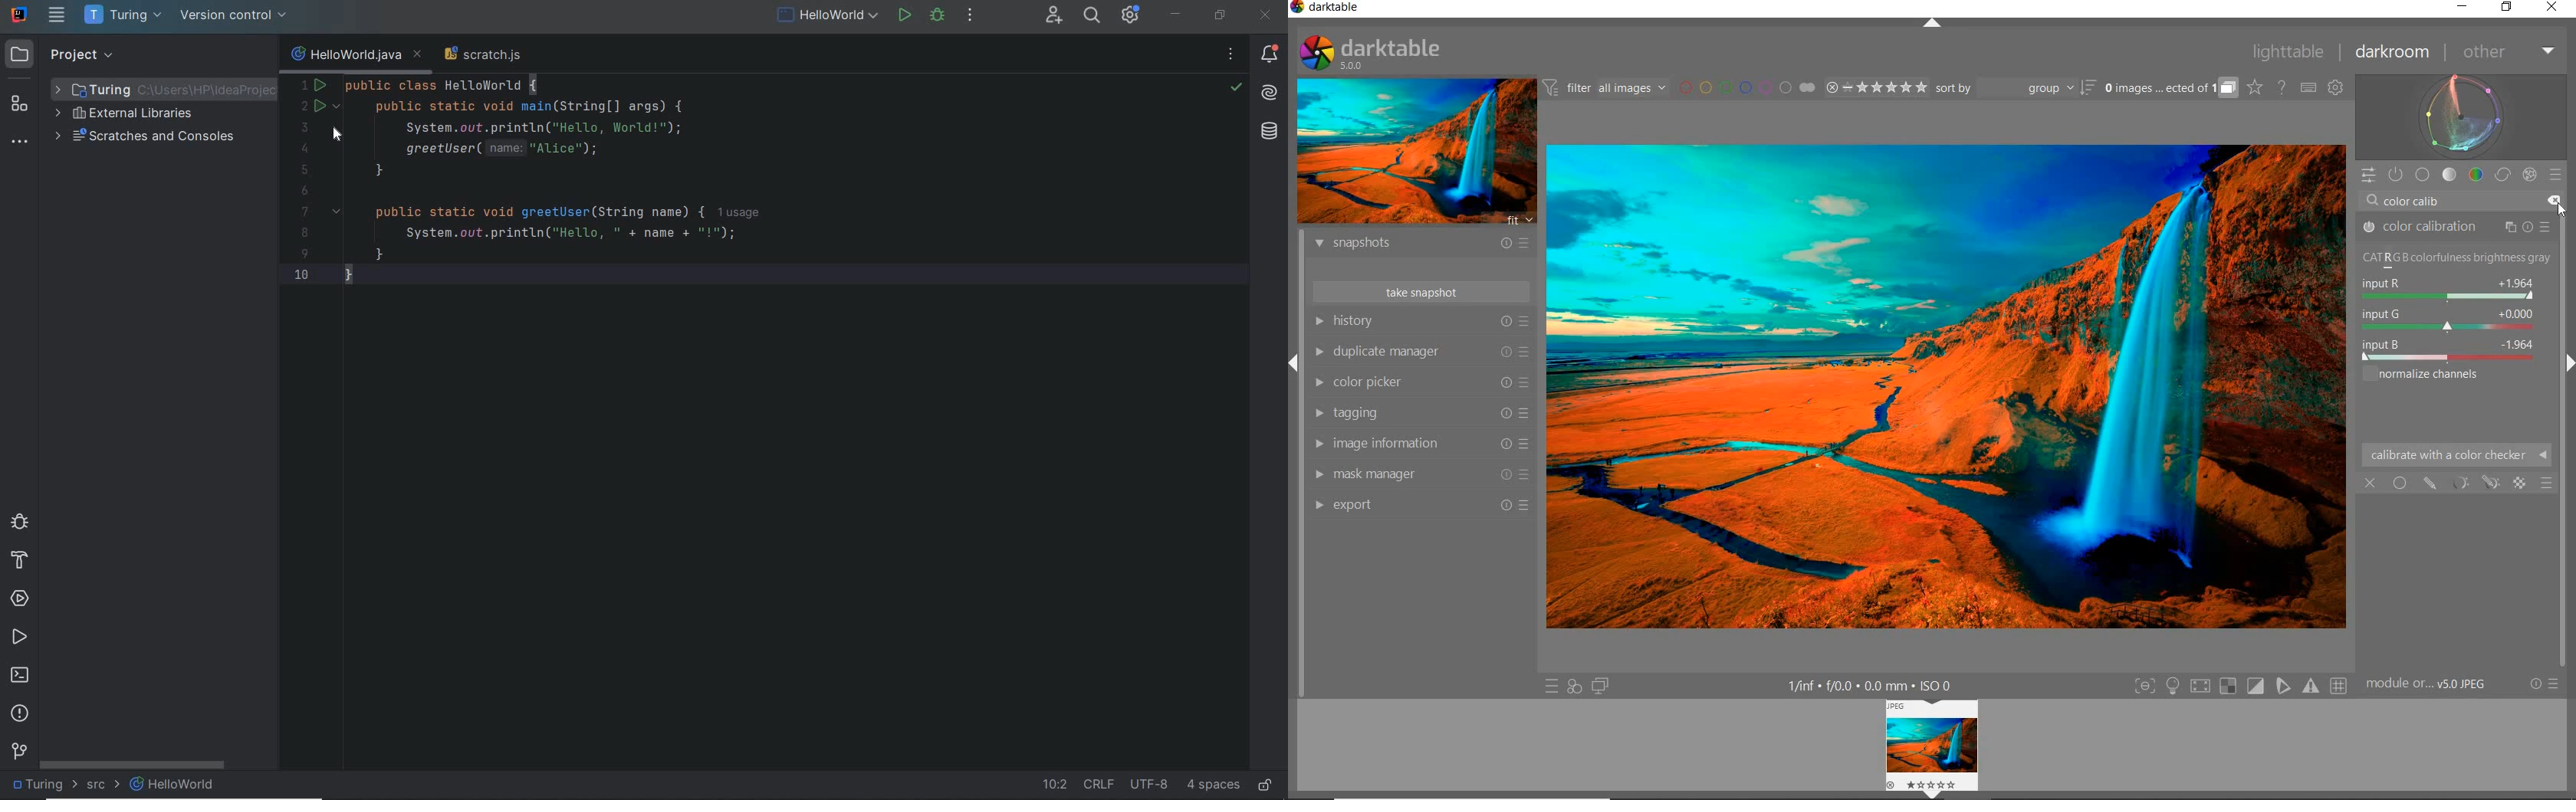 The image size is (2576, 812). What do you see at coordinates (1940, 393) in the screenshot?
I see `SELECTED IMAGE` at bounding box center [1940, 393].